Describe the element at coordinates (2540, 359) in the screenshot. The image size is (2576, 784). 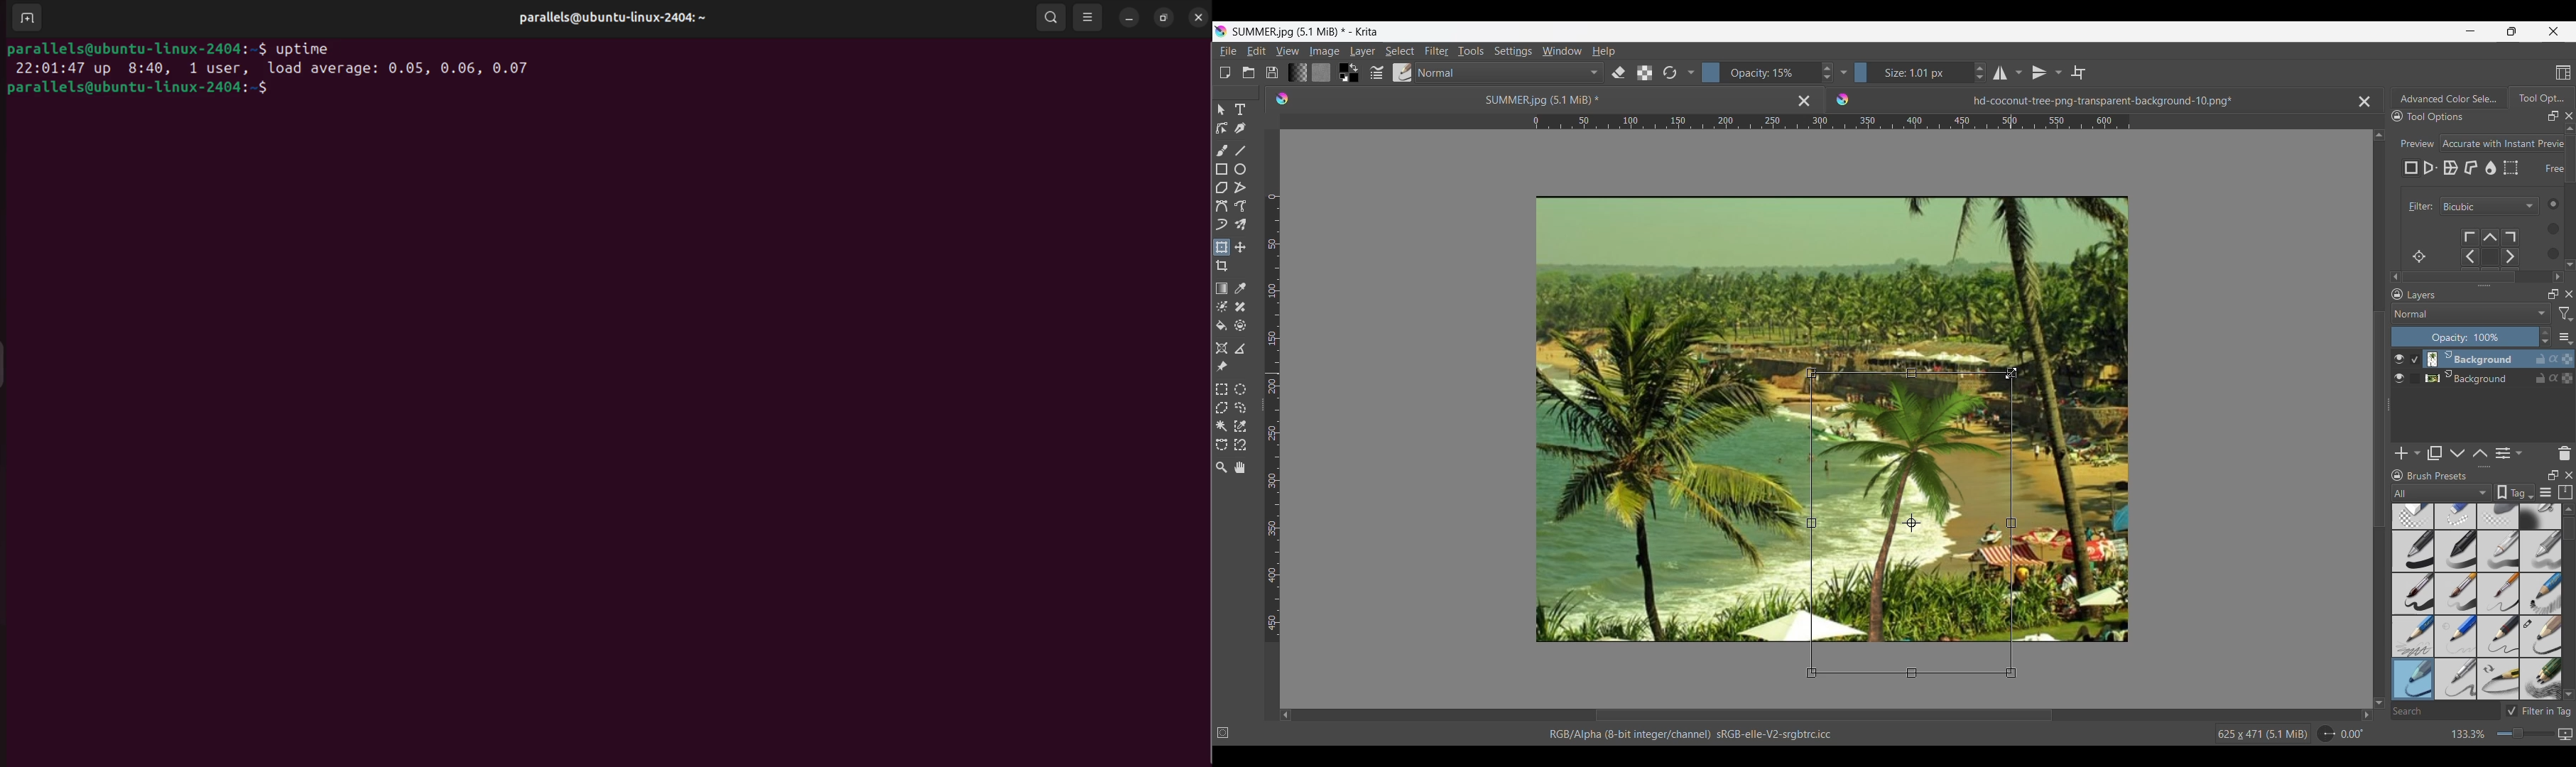
I see `Lock layer` at that location.